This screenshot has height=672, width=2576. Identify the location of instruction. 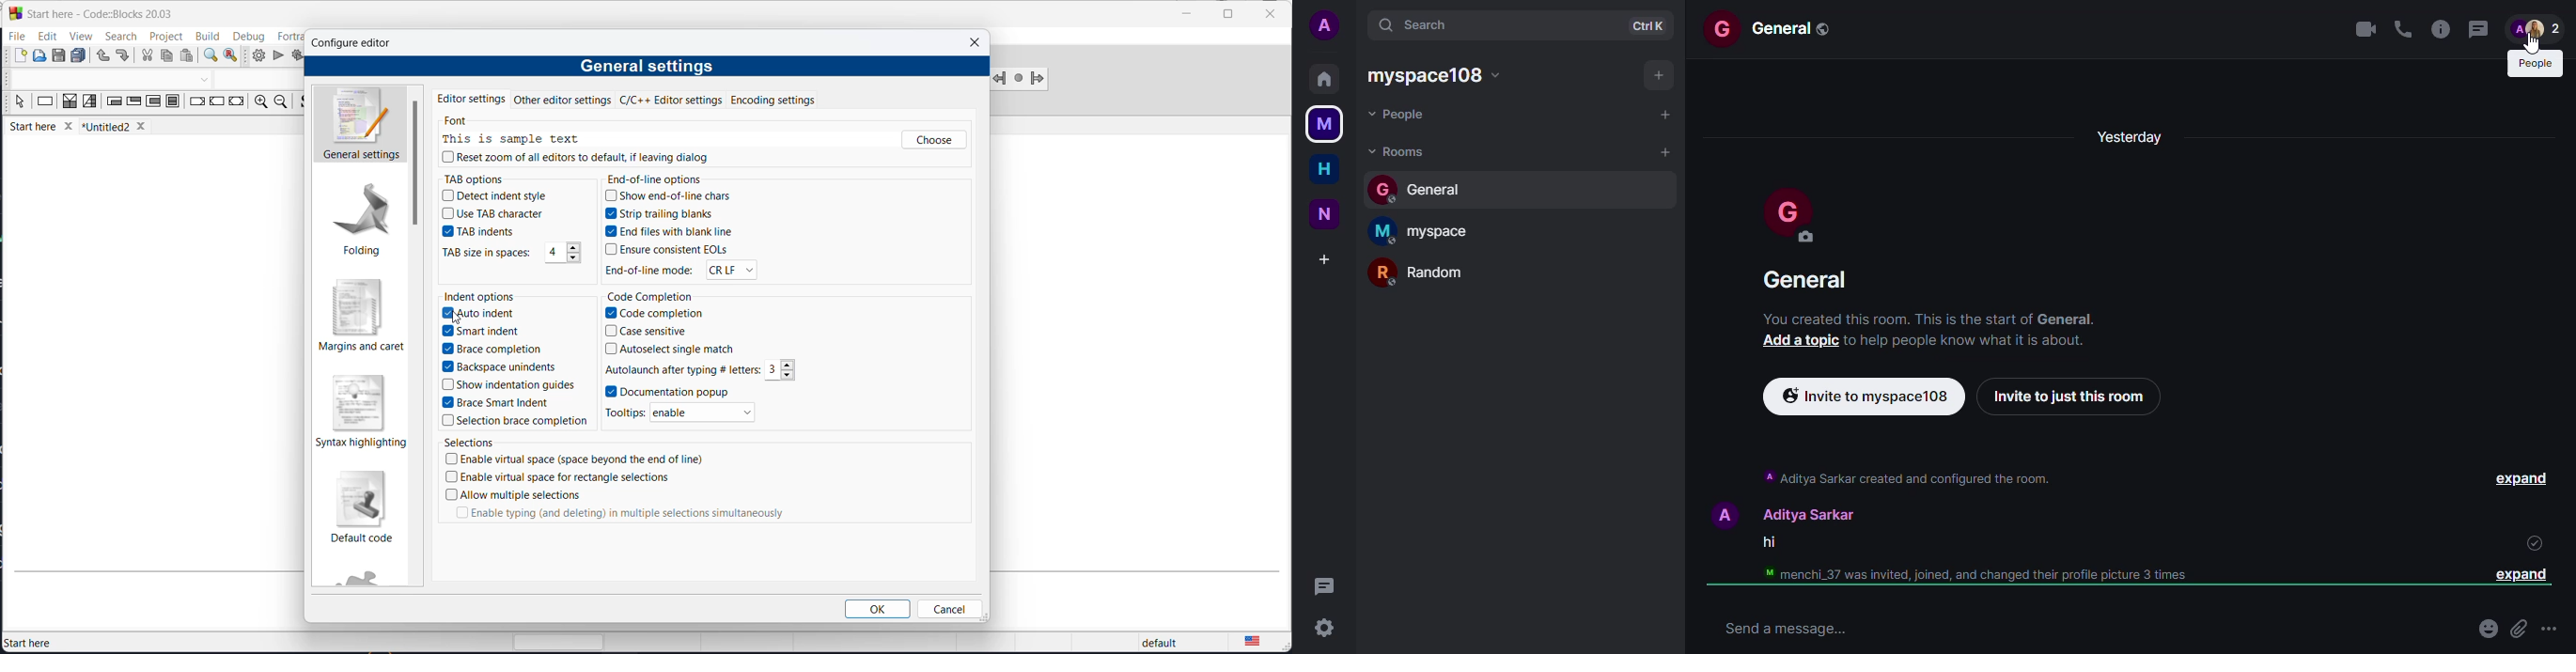
(45, 103).